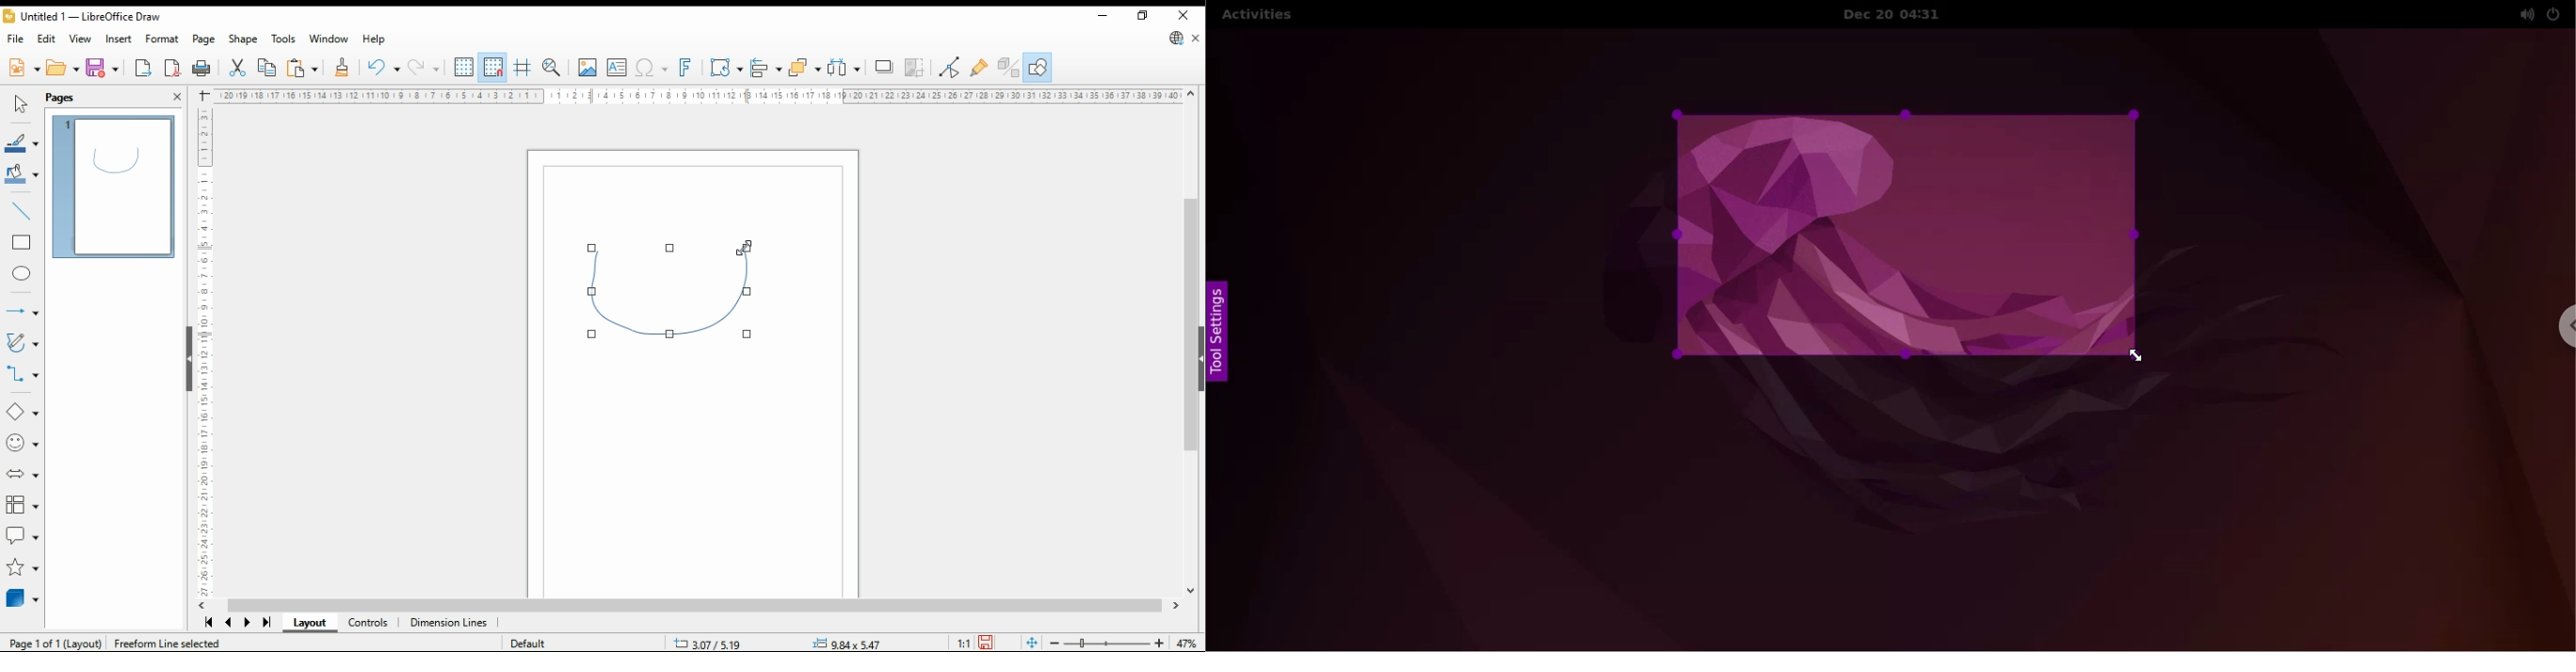  I want to click on zoom and pan, so click(552, 69).